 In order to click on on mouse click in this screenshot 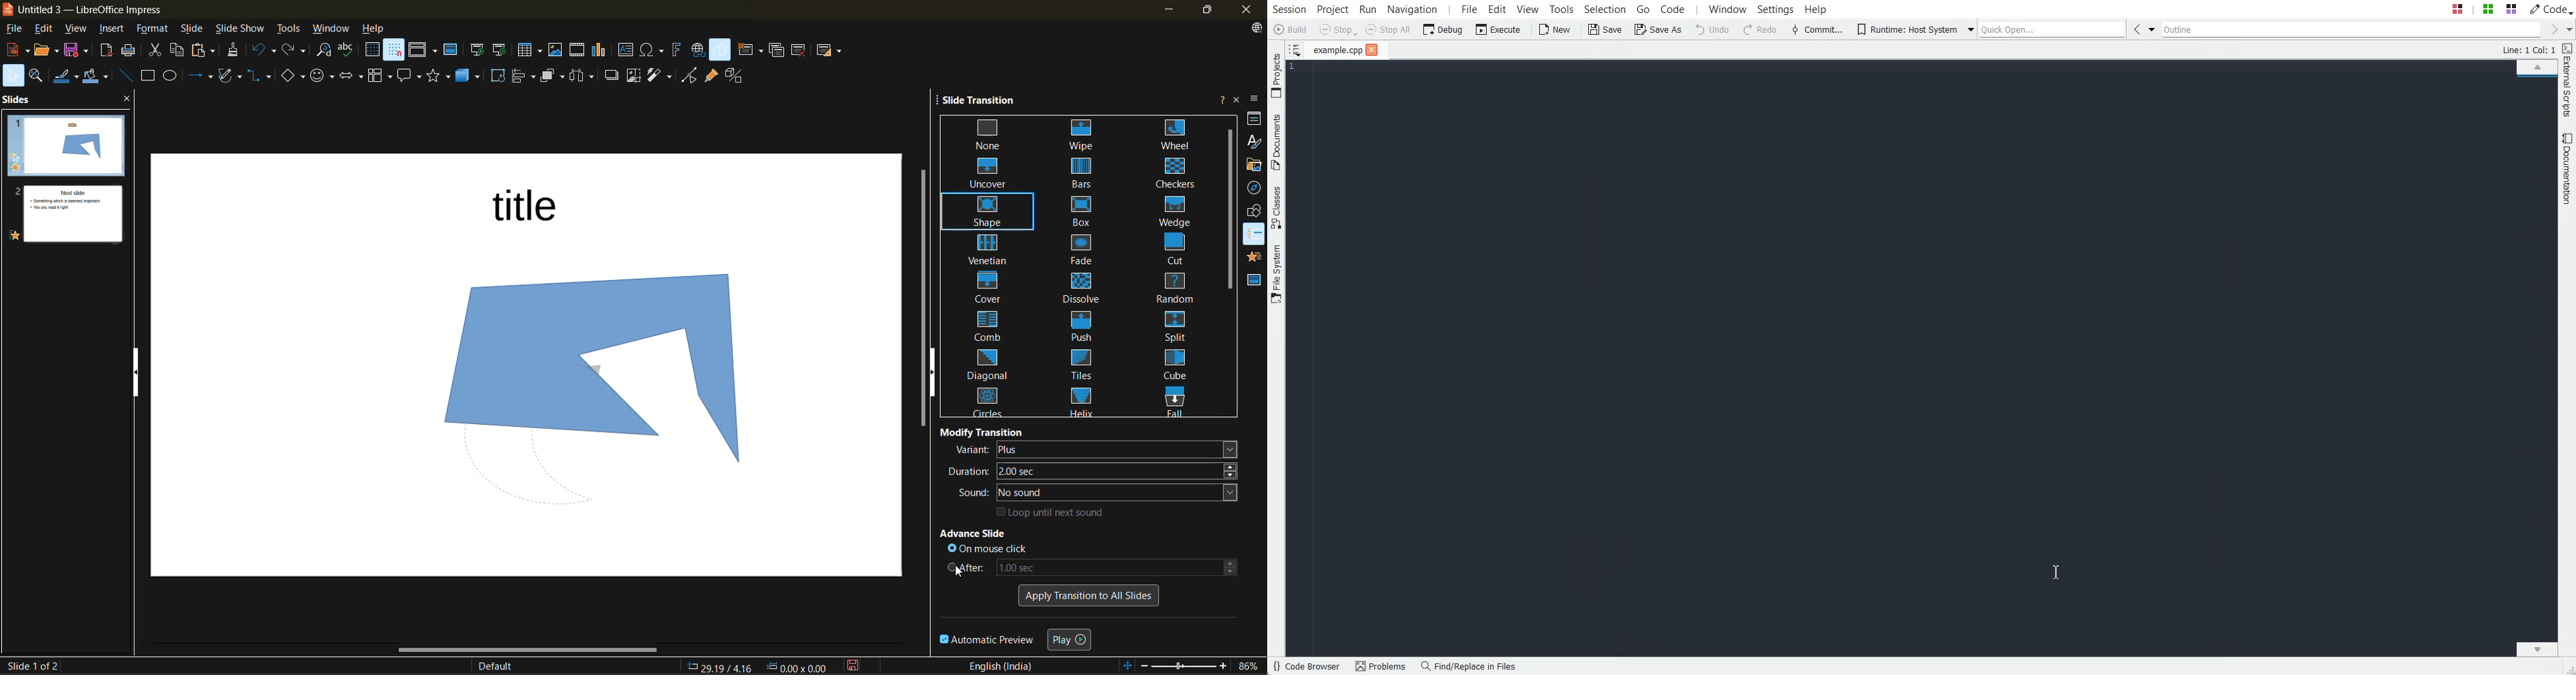, I will do `click(989, 548)`.